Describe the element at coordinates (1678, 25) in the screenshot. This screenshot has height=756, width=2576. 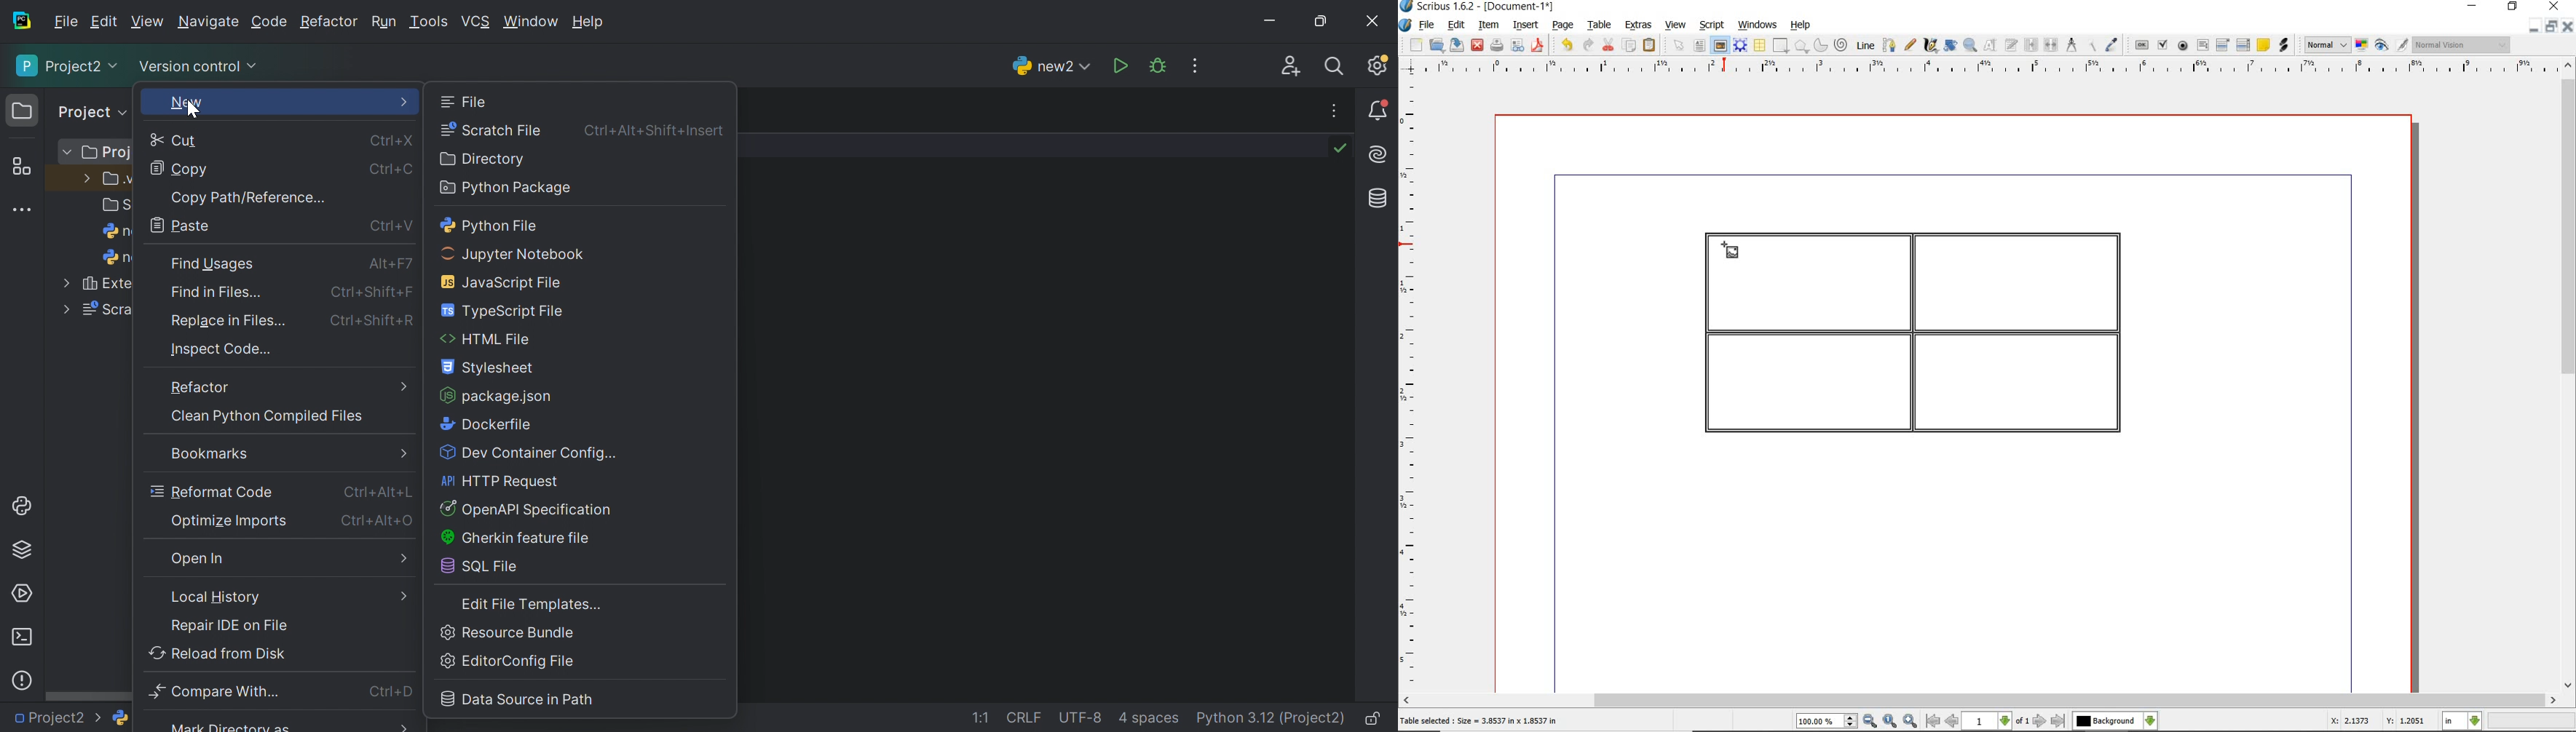
I see `view ` at that location.